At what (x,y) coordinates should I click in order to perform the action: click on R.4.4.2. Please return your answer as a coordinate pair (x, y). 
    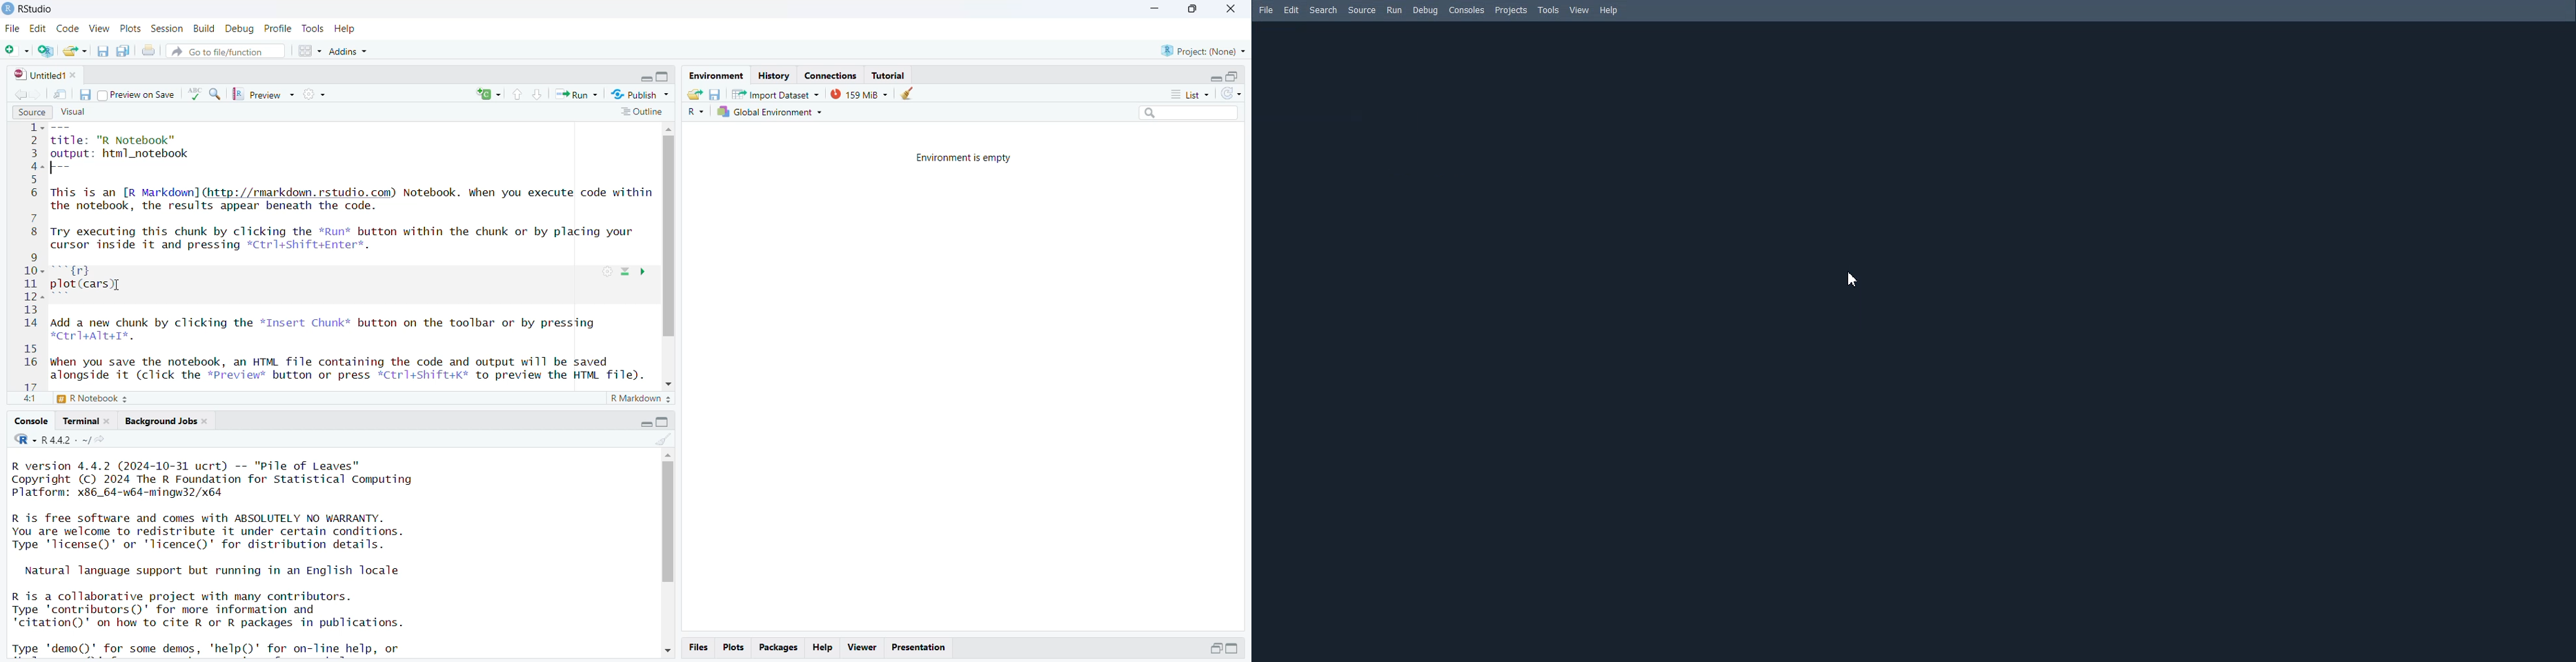
    Looking at the image, I should click on (51, 439).